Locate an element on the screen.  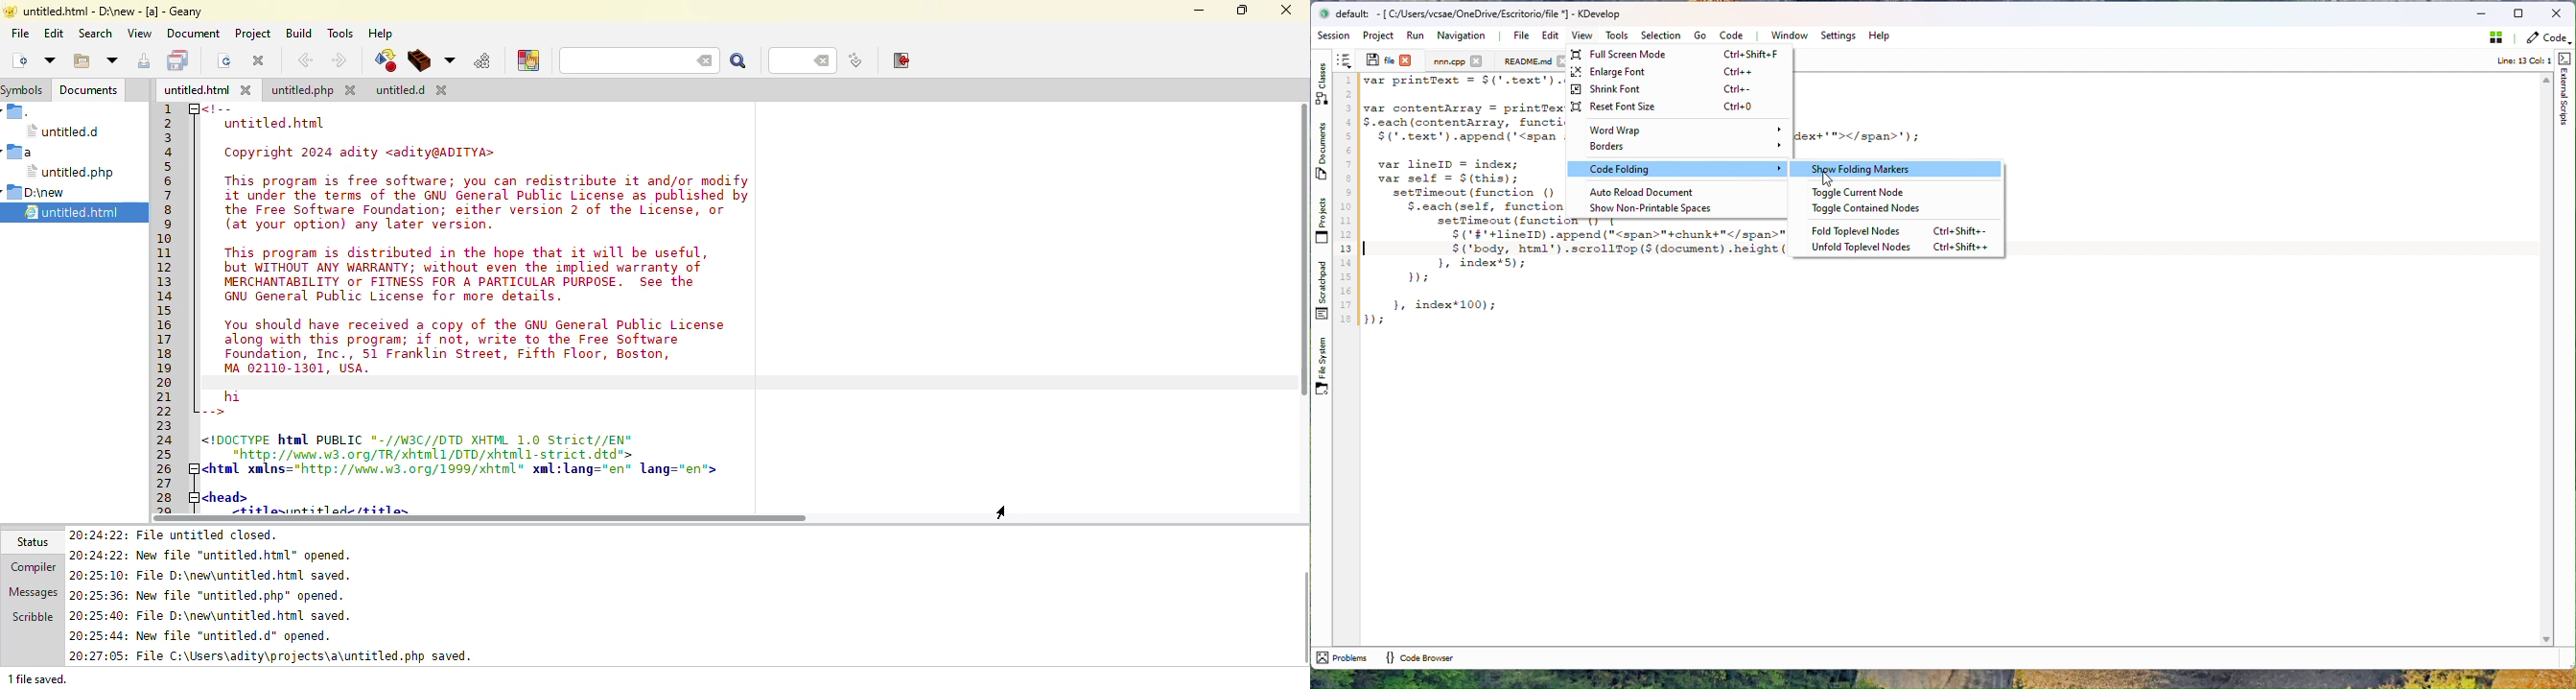
Toggle Current Mode is located at coordinates (1877, 192).